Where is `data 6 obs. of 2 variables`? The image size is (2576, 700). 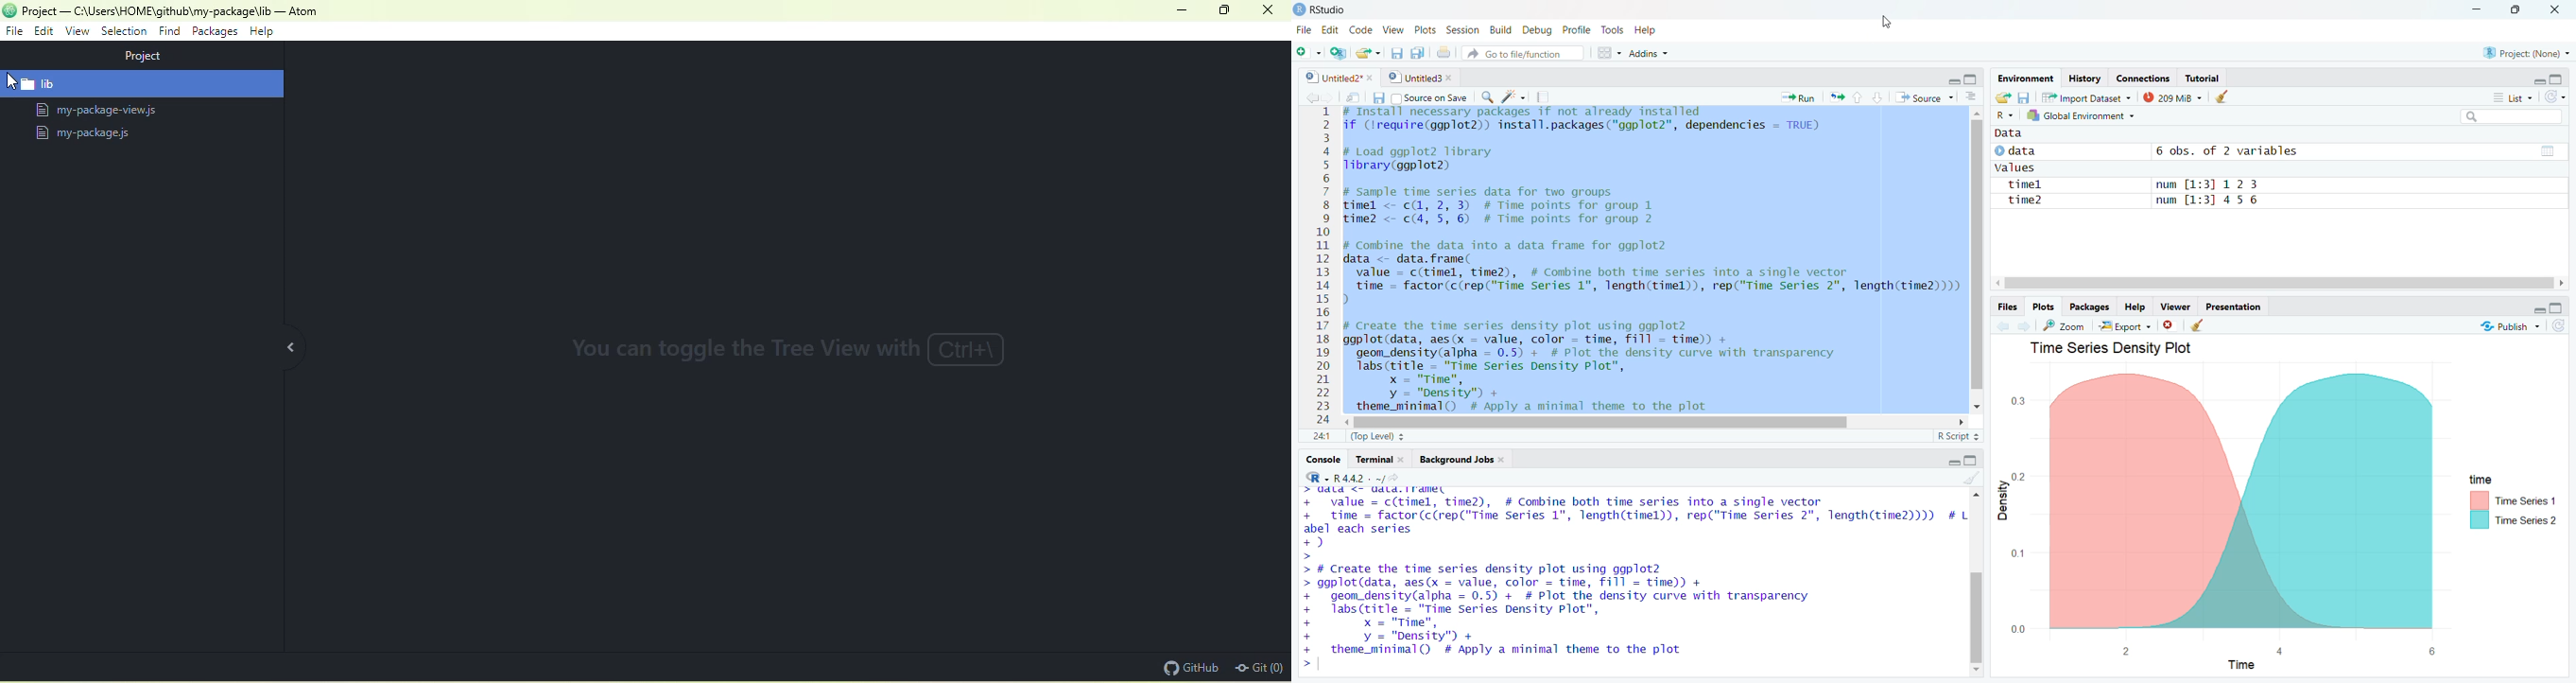
data 6 obs. of 2 variables is located at coordinates (2147, 150).